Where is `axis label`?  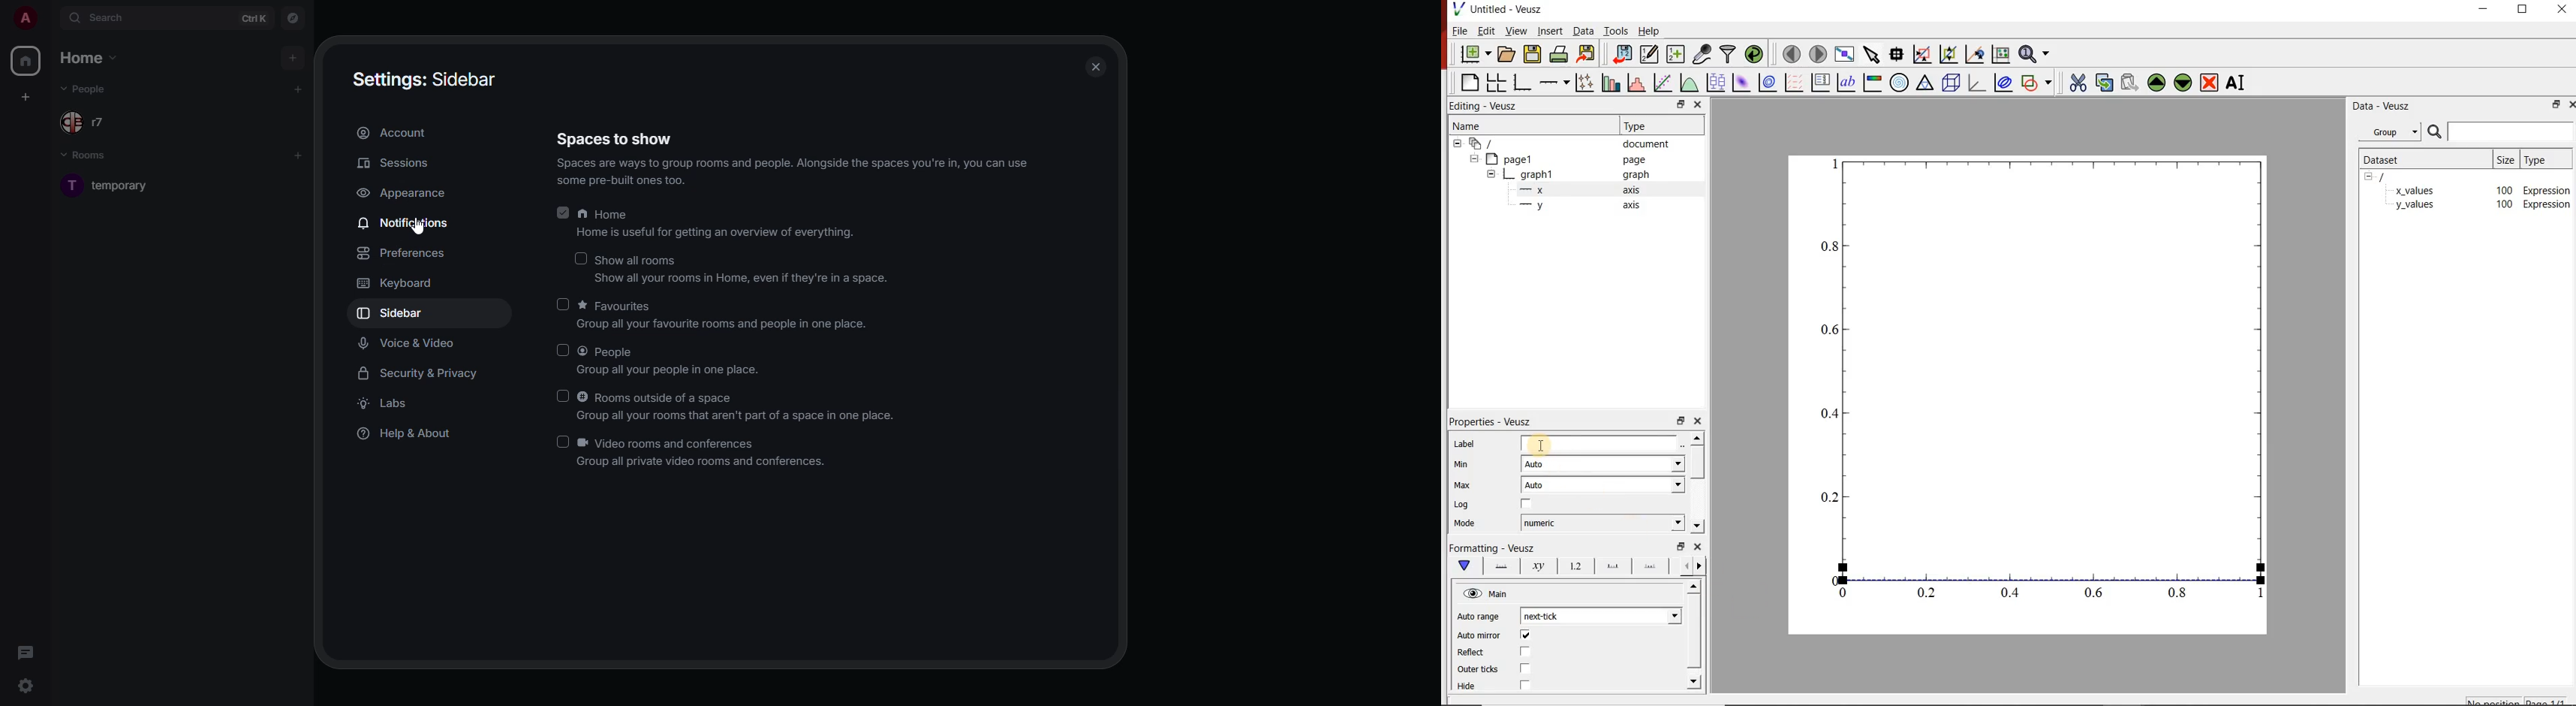 axis label is located at coordinates (1540, 567).